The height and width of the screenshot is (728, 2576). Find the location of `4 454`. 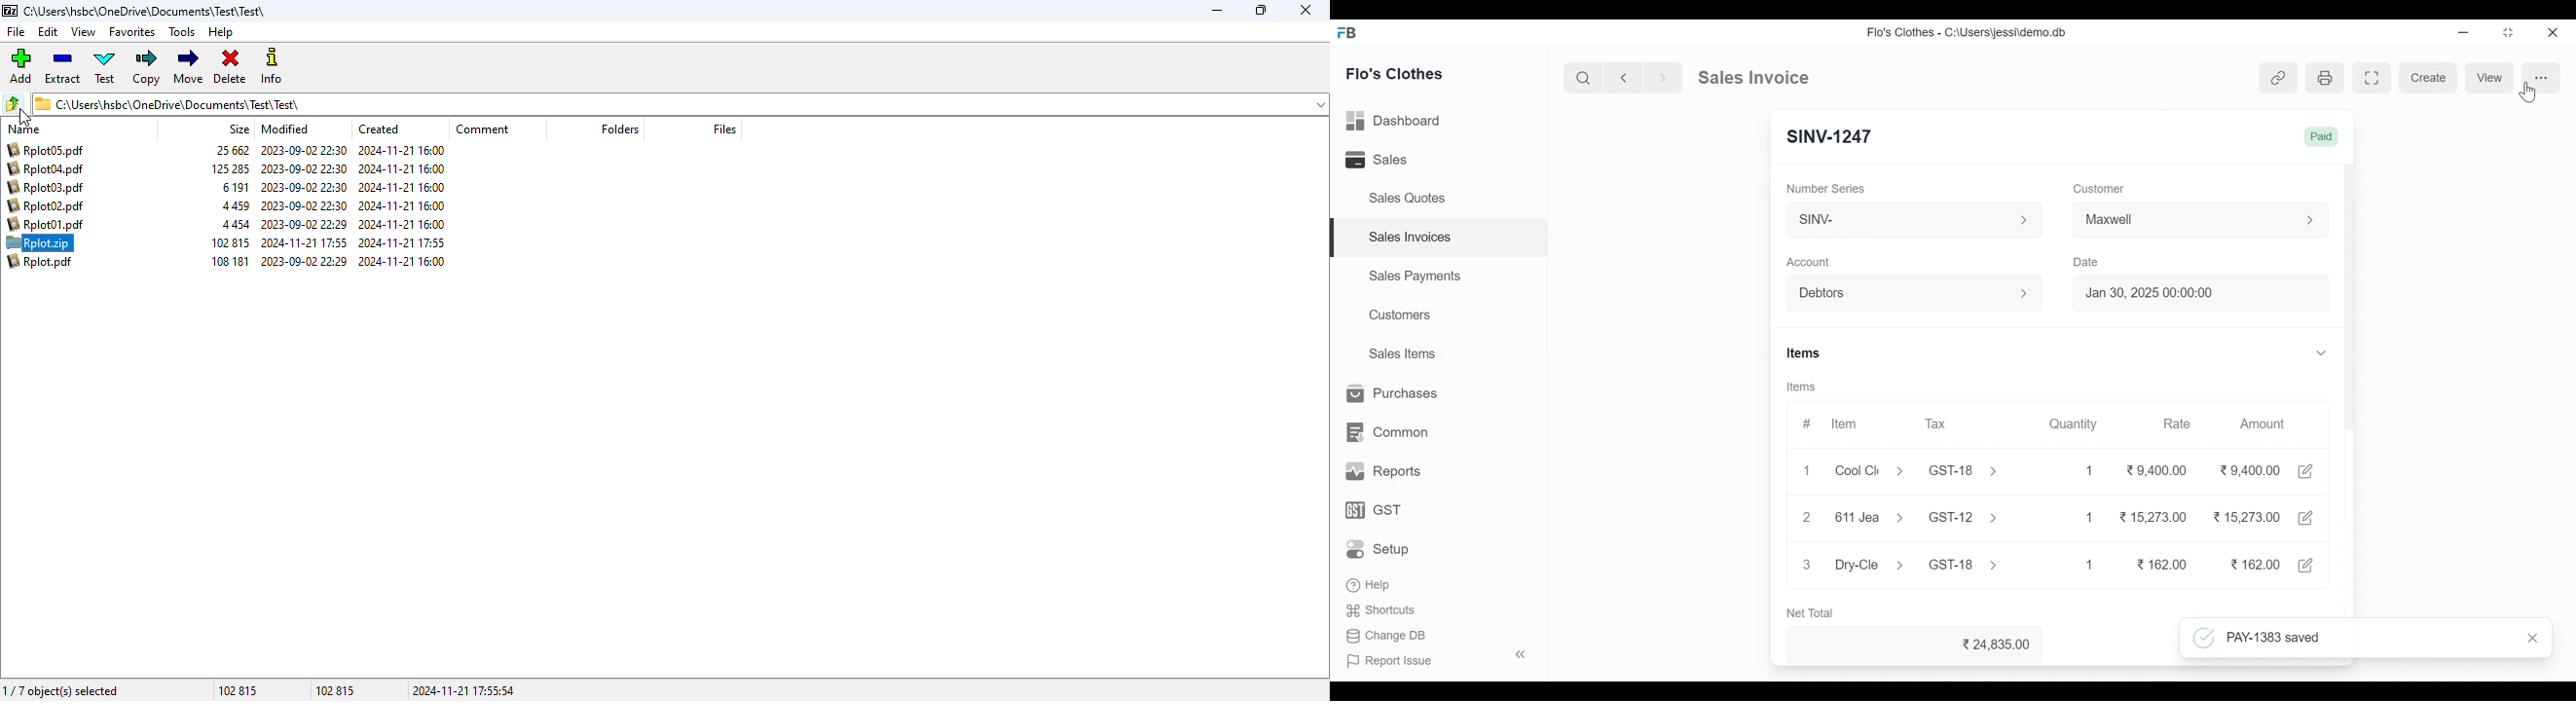

4 454 is located at coordinates (238, 224).